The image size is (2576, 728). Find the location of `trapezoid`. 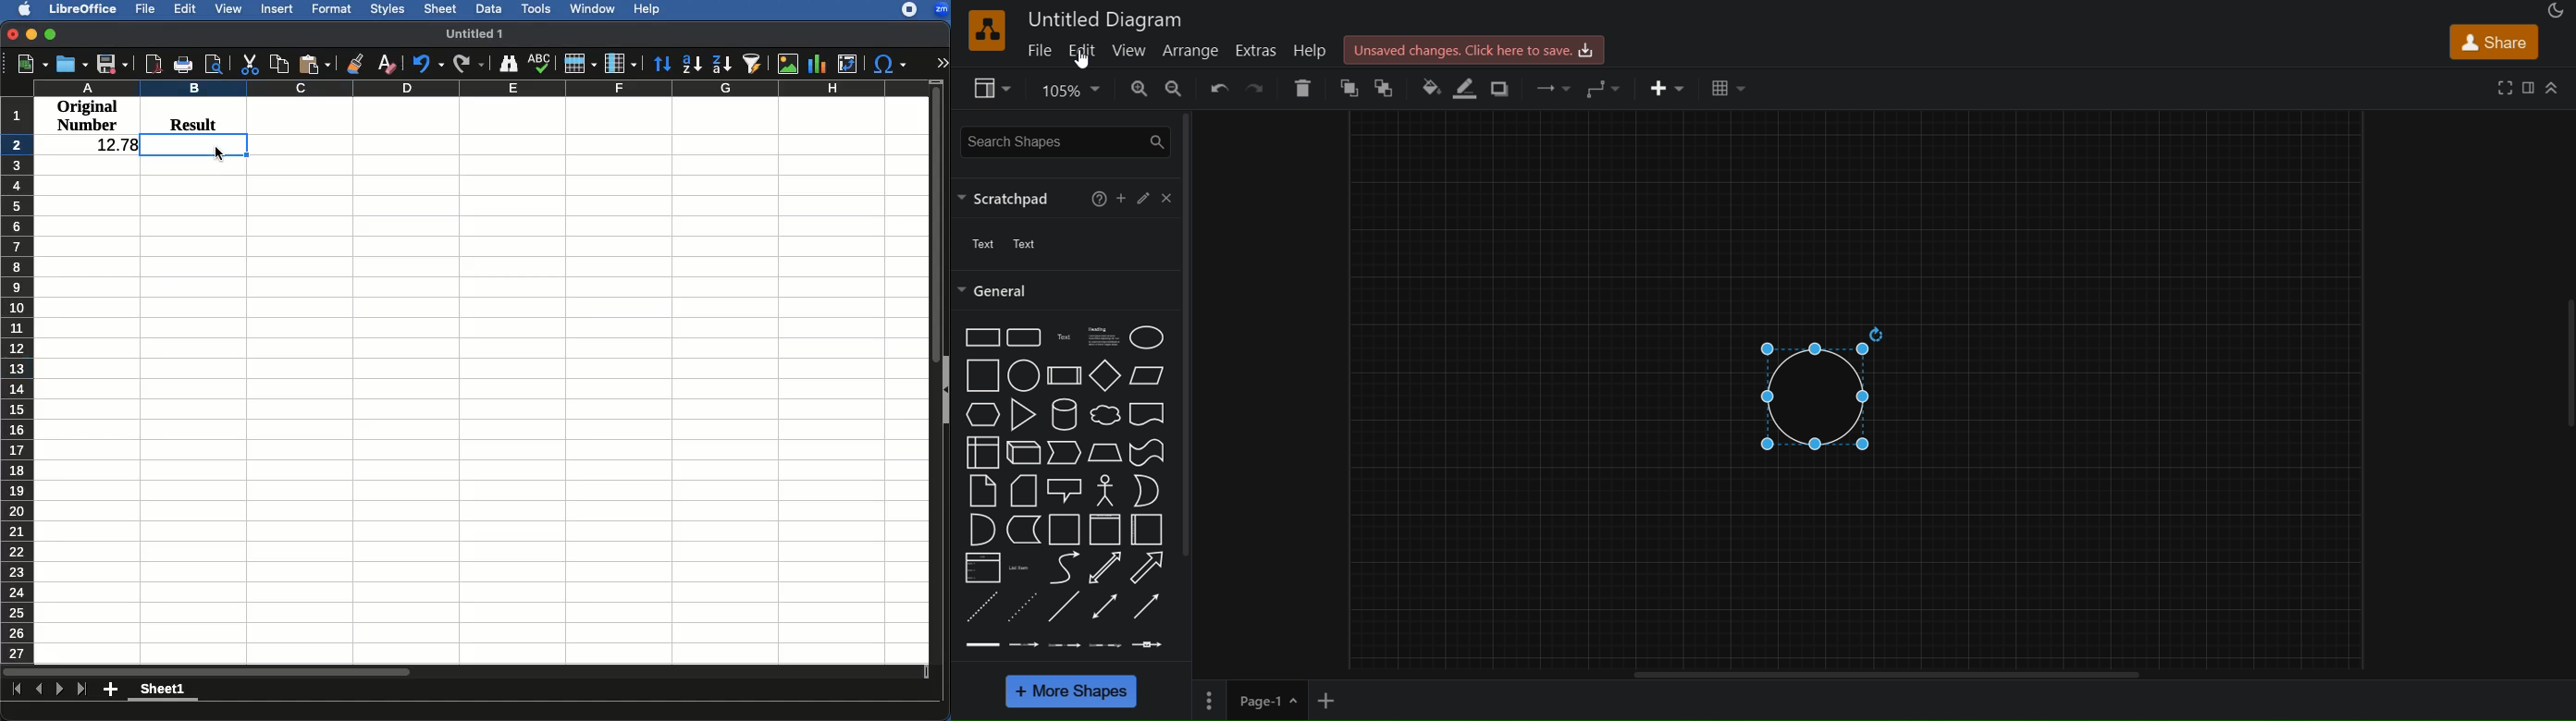

trapezoid is located at coordinates (1105, 453).